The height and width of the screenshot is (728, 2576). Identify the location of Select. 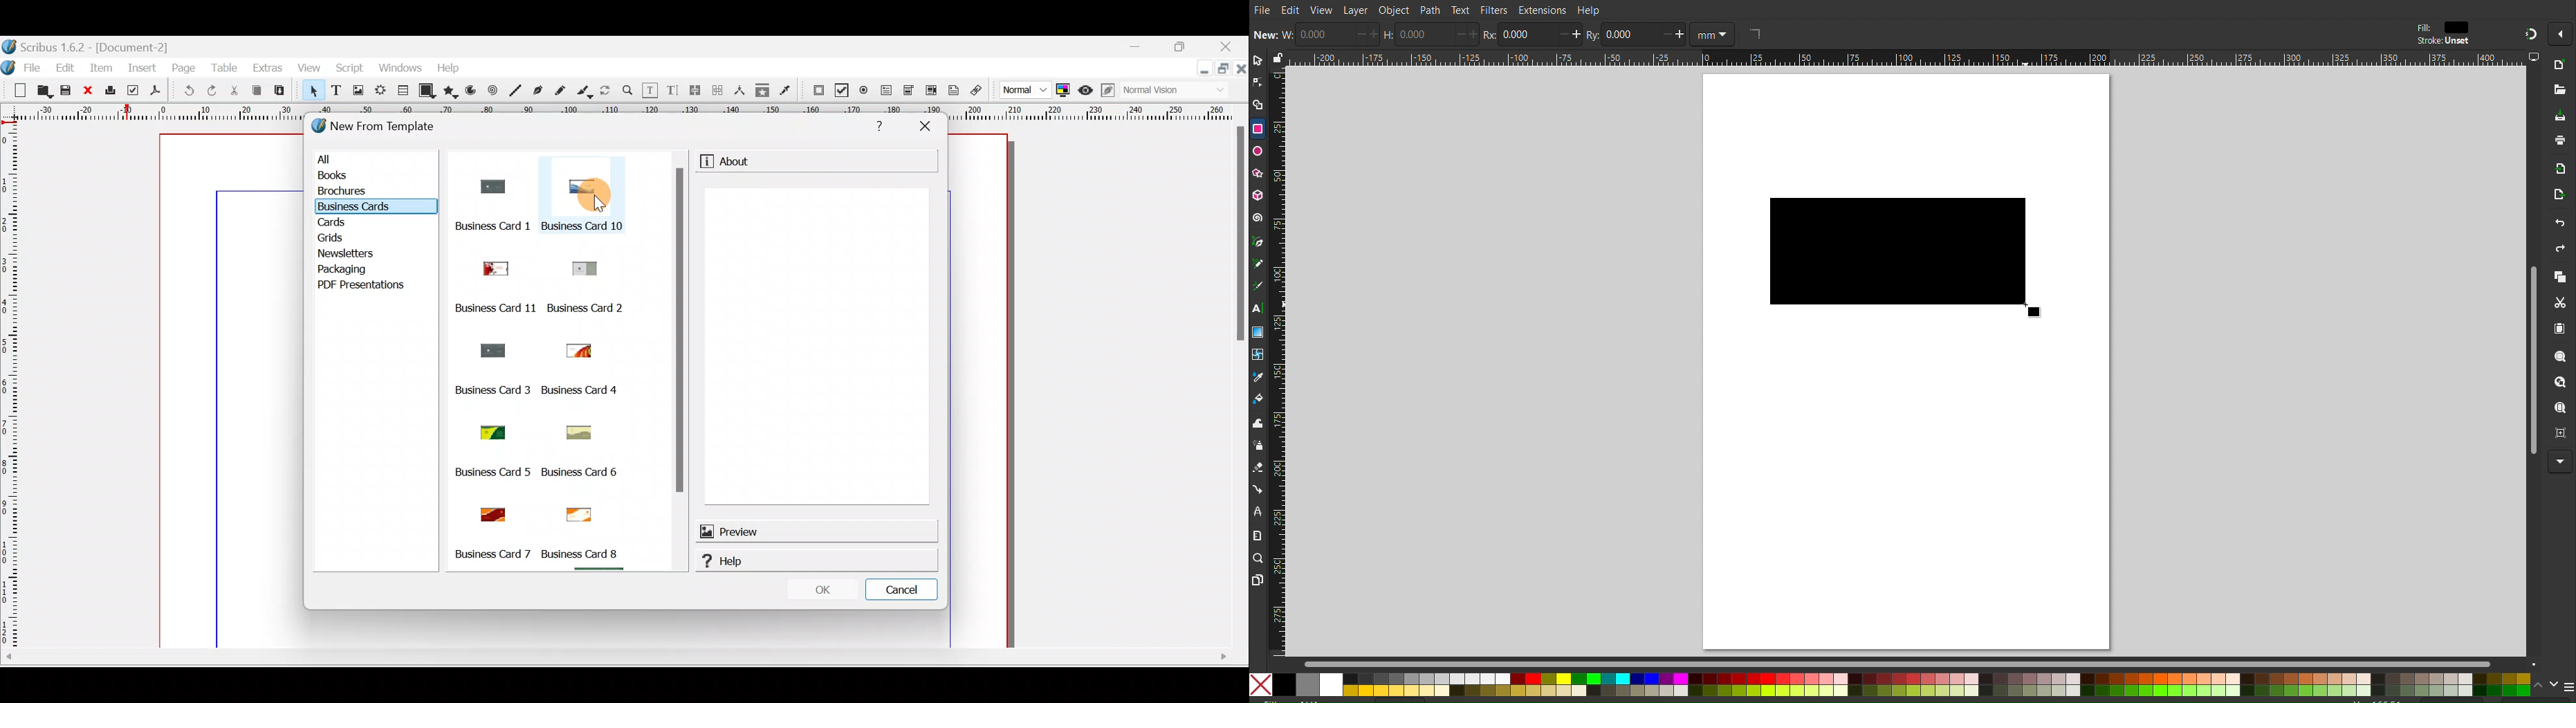
(1258, 60).